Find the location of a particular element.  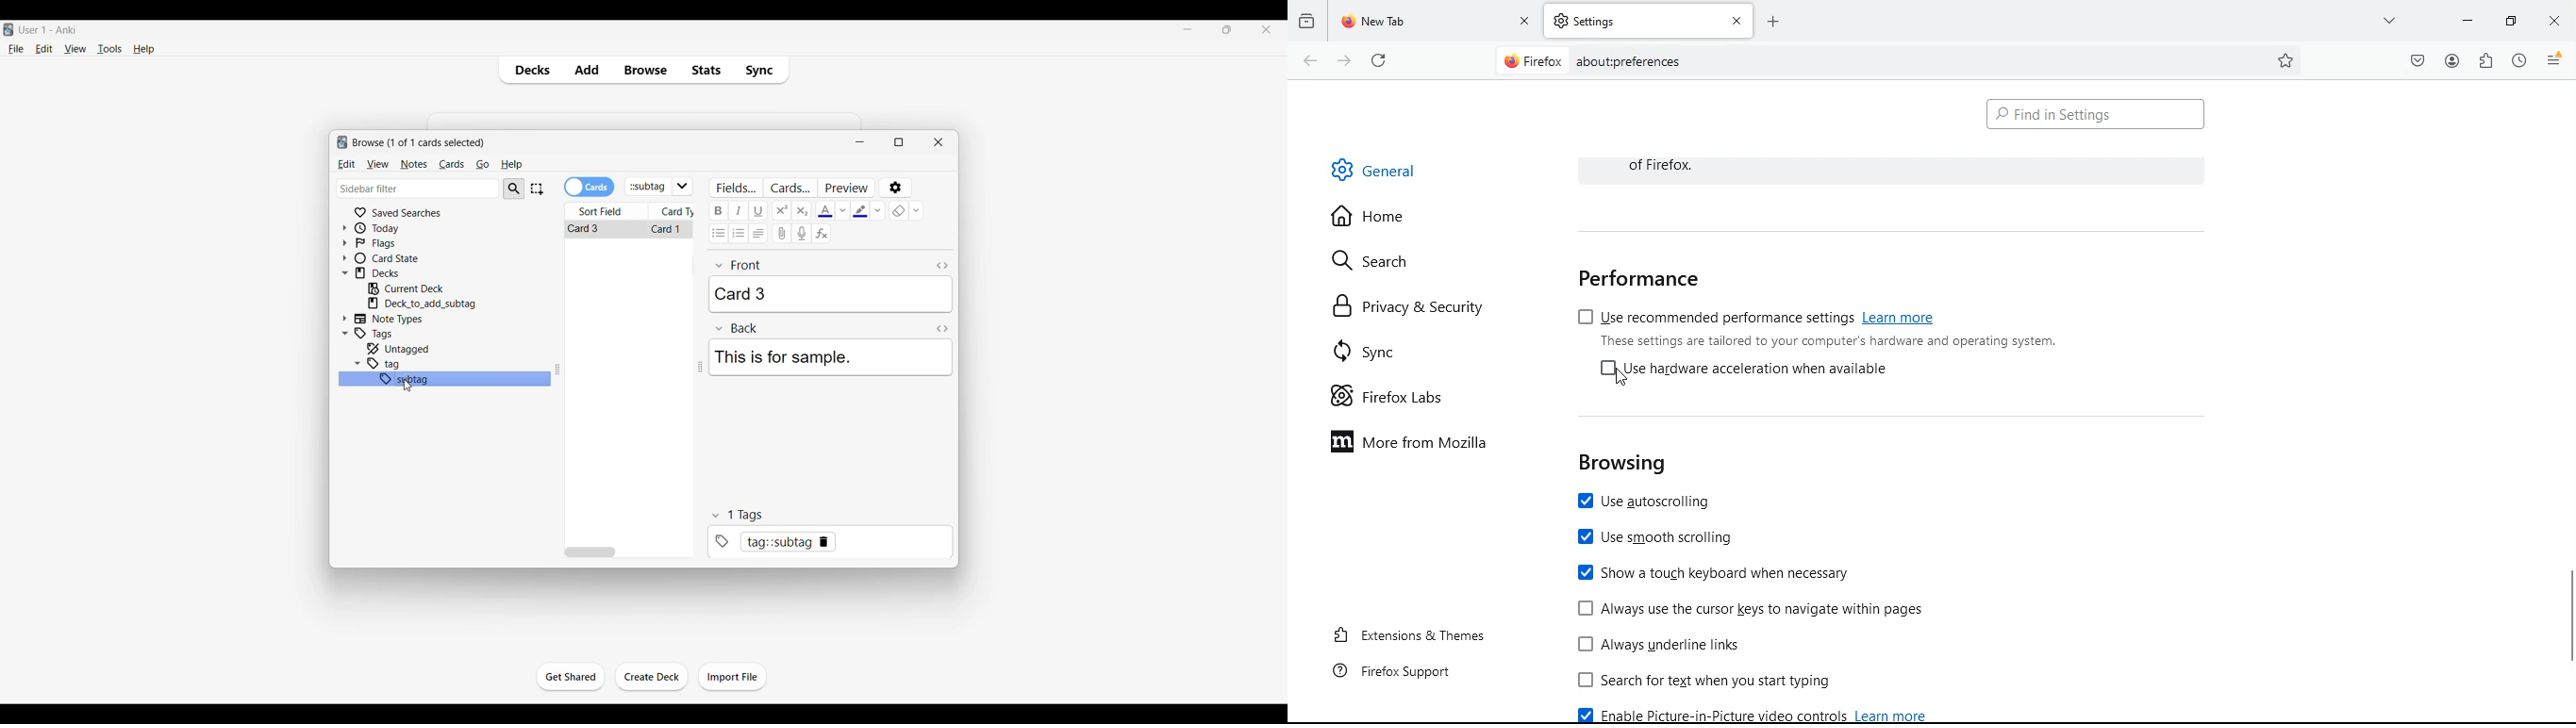

Click to go to current deck is located at coordinates (415, 288).